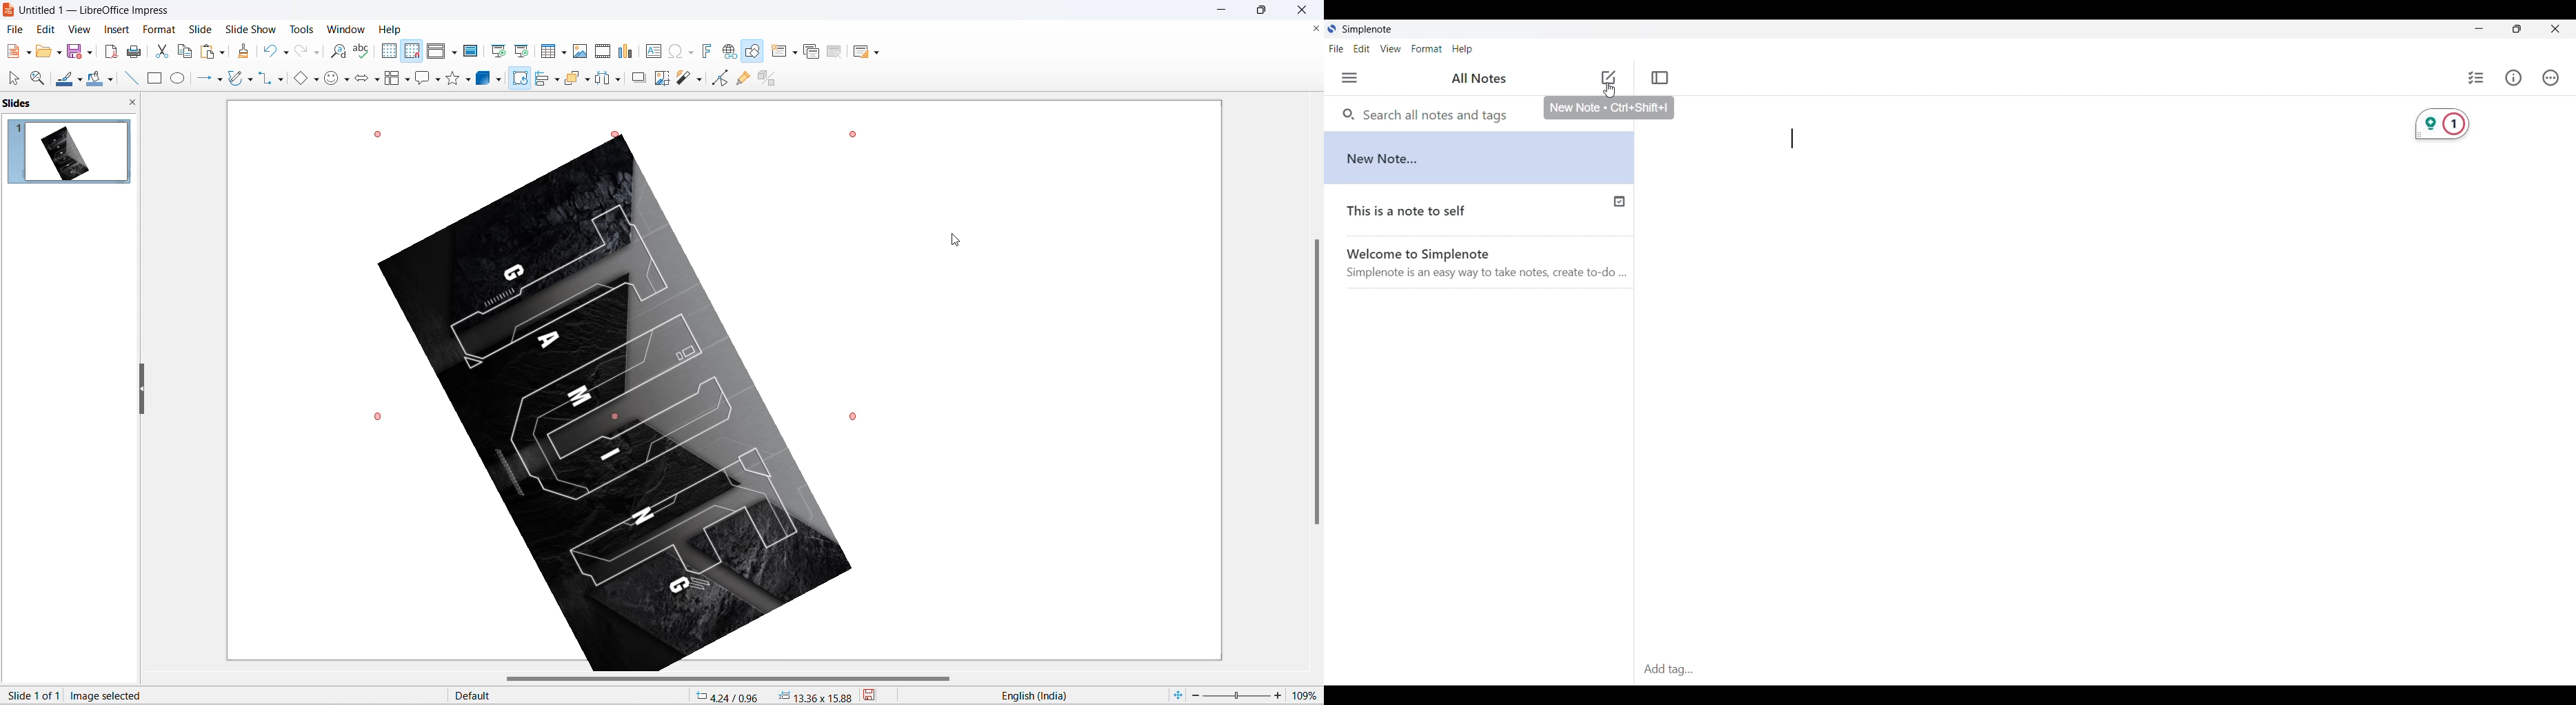  I want to click on Welcome to Simplenote(Welcome note by software), so click(1490, 262).